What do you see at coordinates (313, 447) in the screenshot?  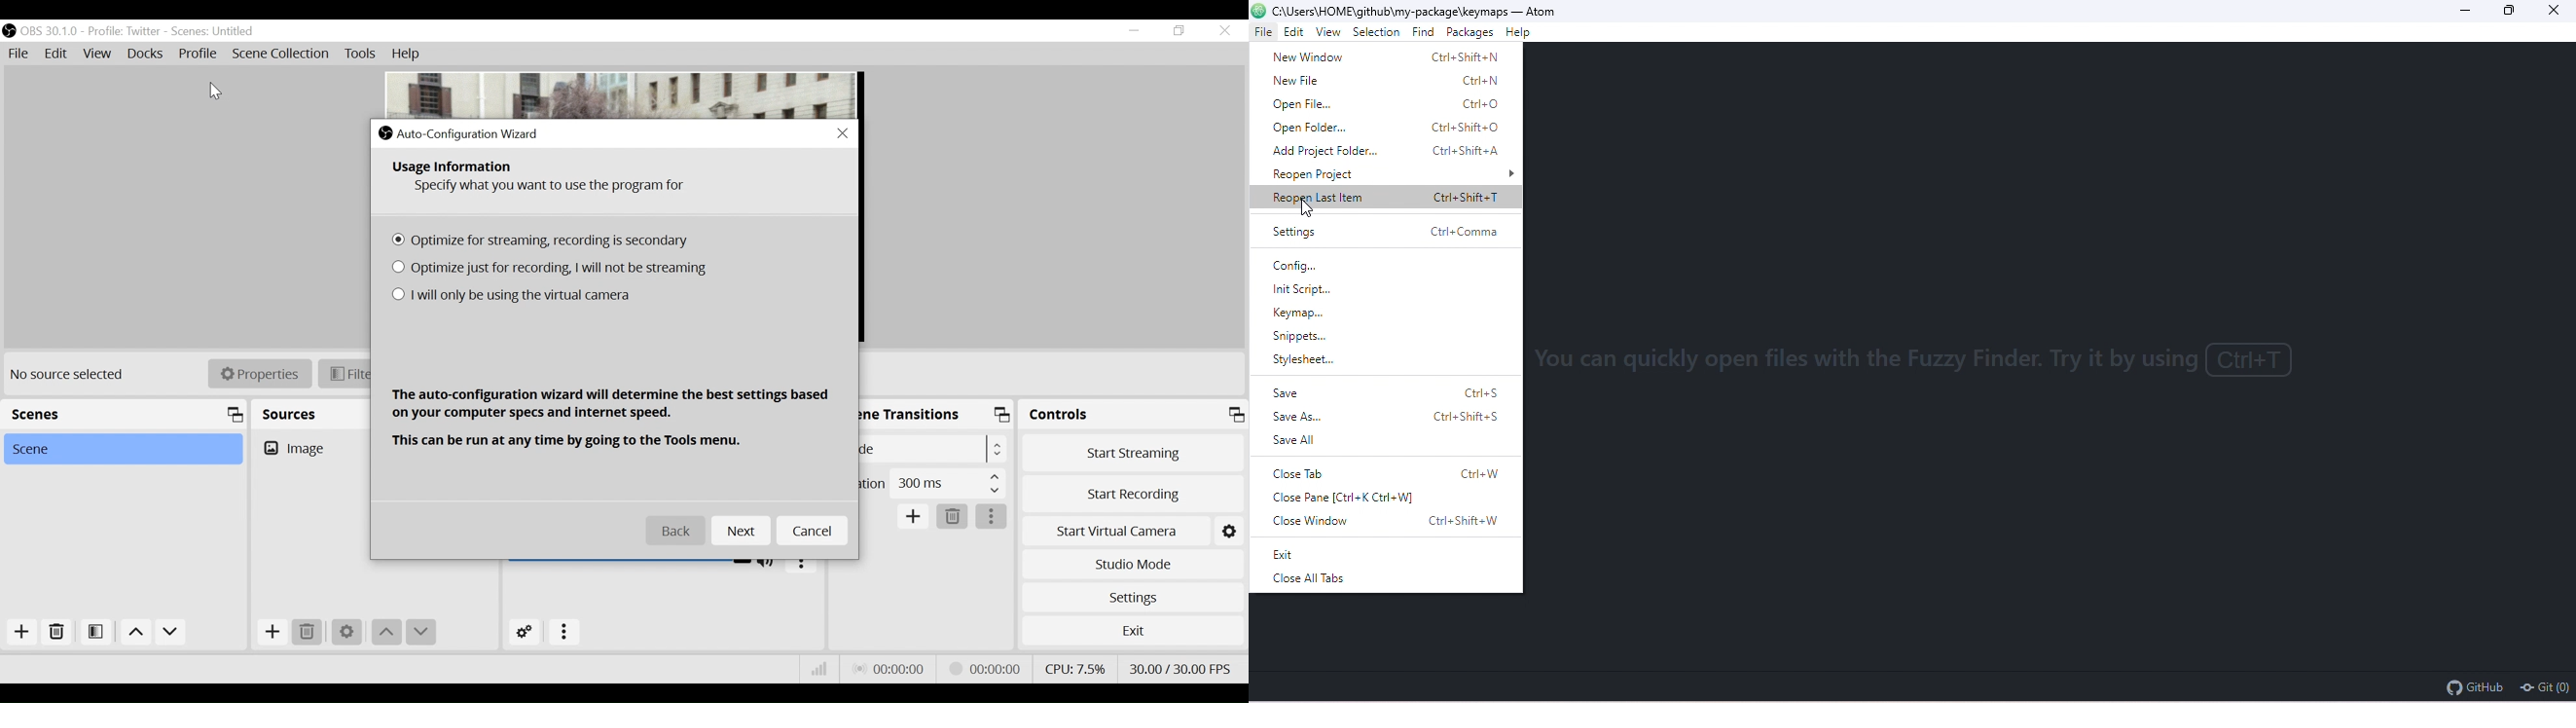 I see `Image` at bounding box center [313, 447].